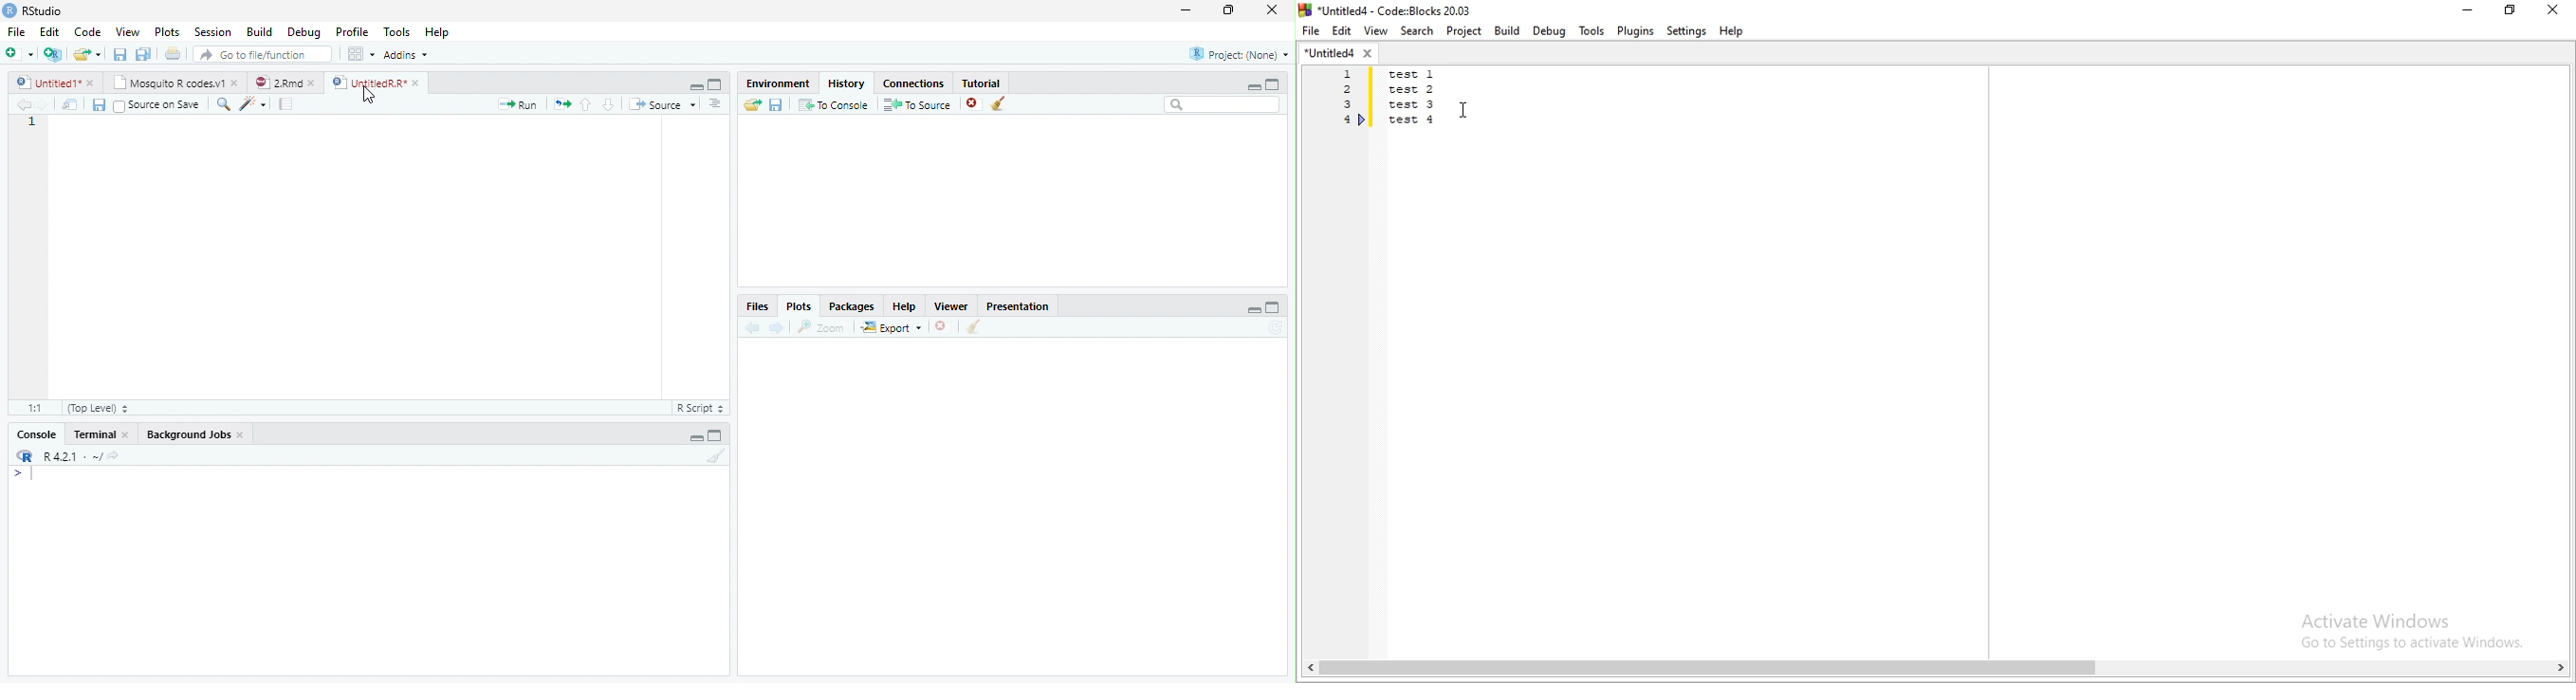 Image resolution: width=2576 pixels, height=700 pixels. What do you see at coordinates (717, 436) in the screenshot?
I see `Maximize` at bounding box center [717, 436].